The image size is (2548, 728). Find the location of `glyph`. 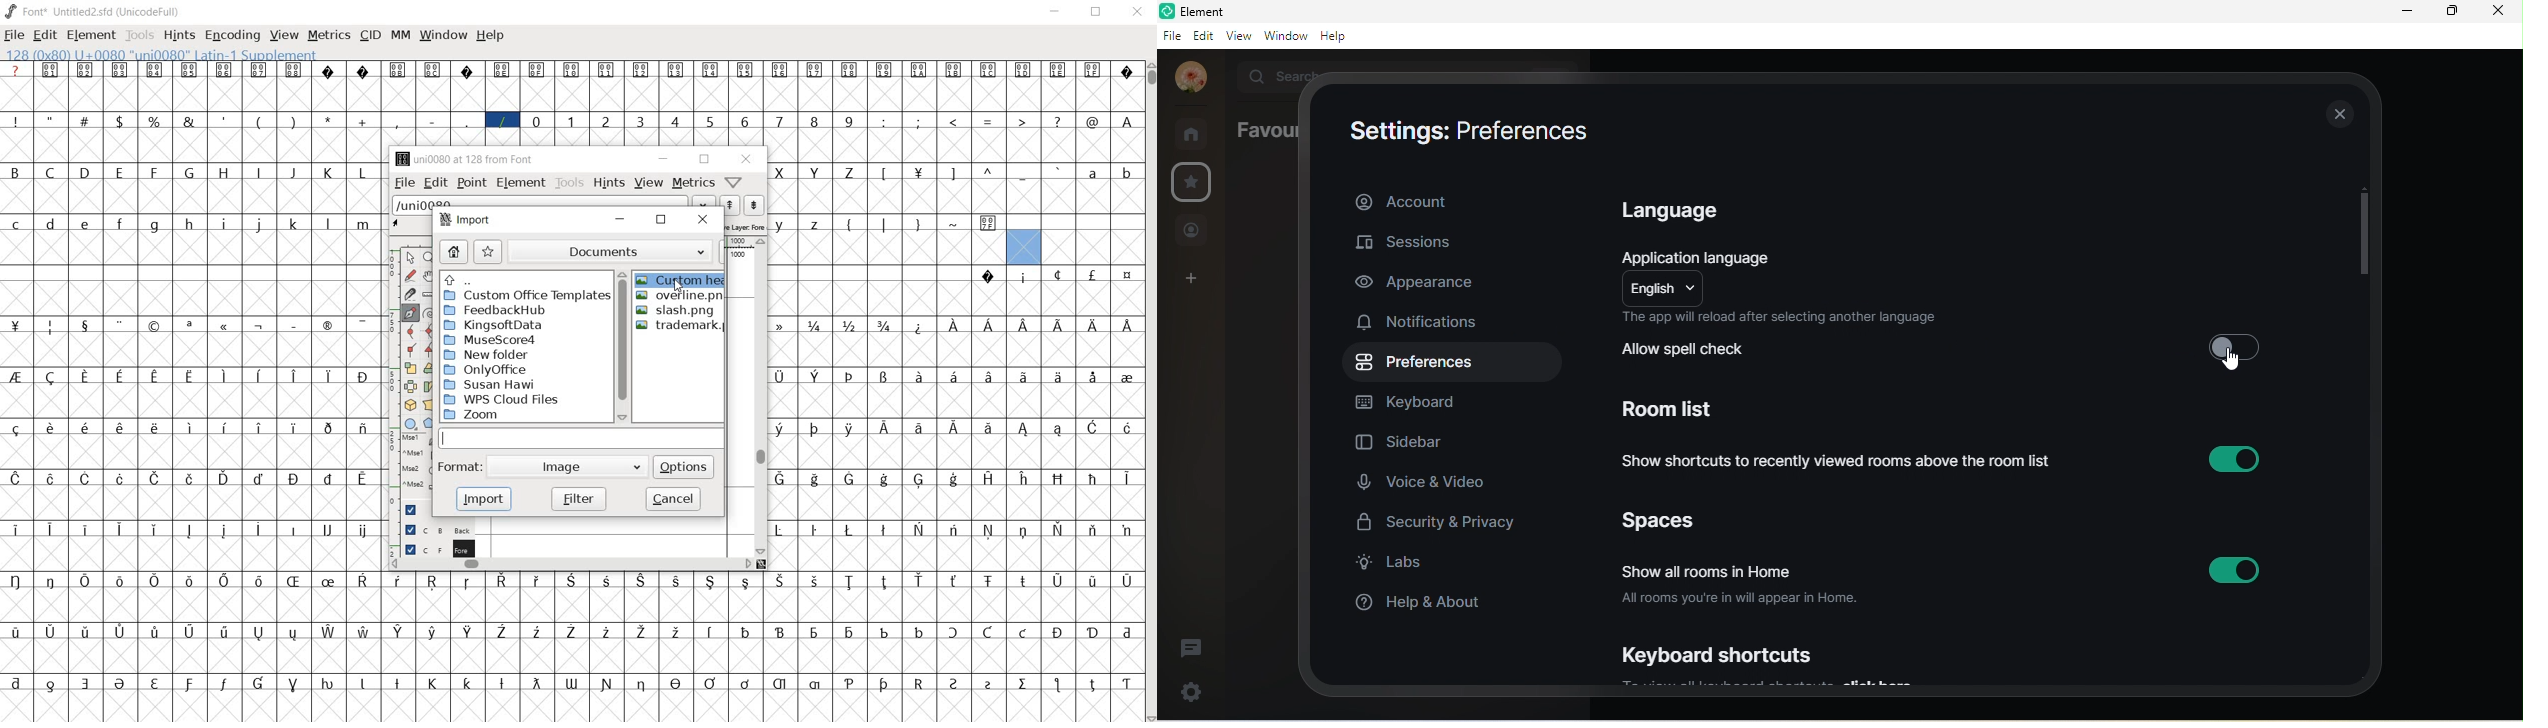

glyph is located at coordinates (84, 529).